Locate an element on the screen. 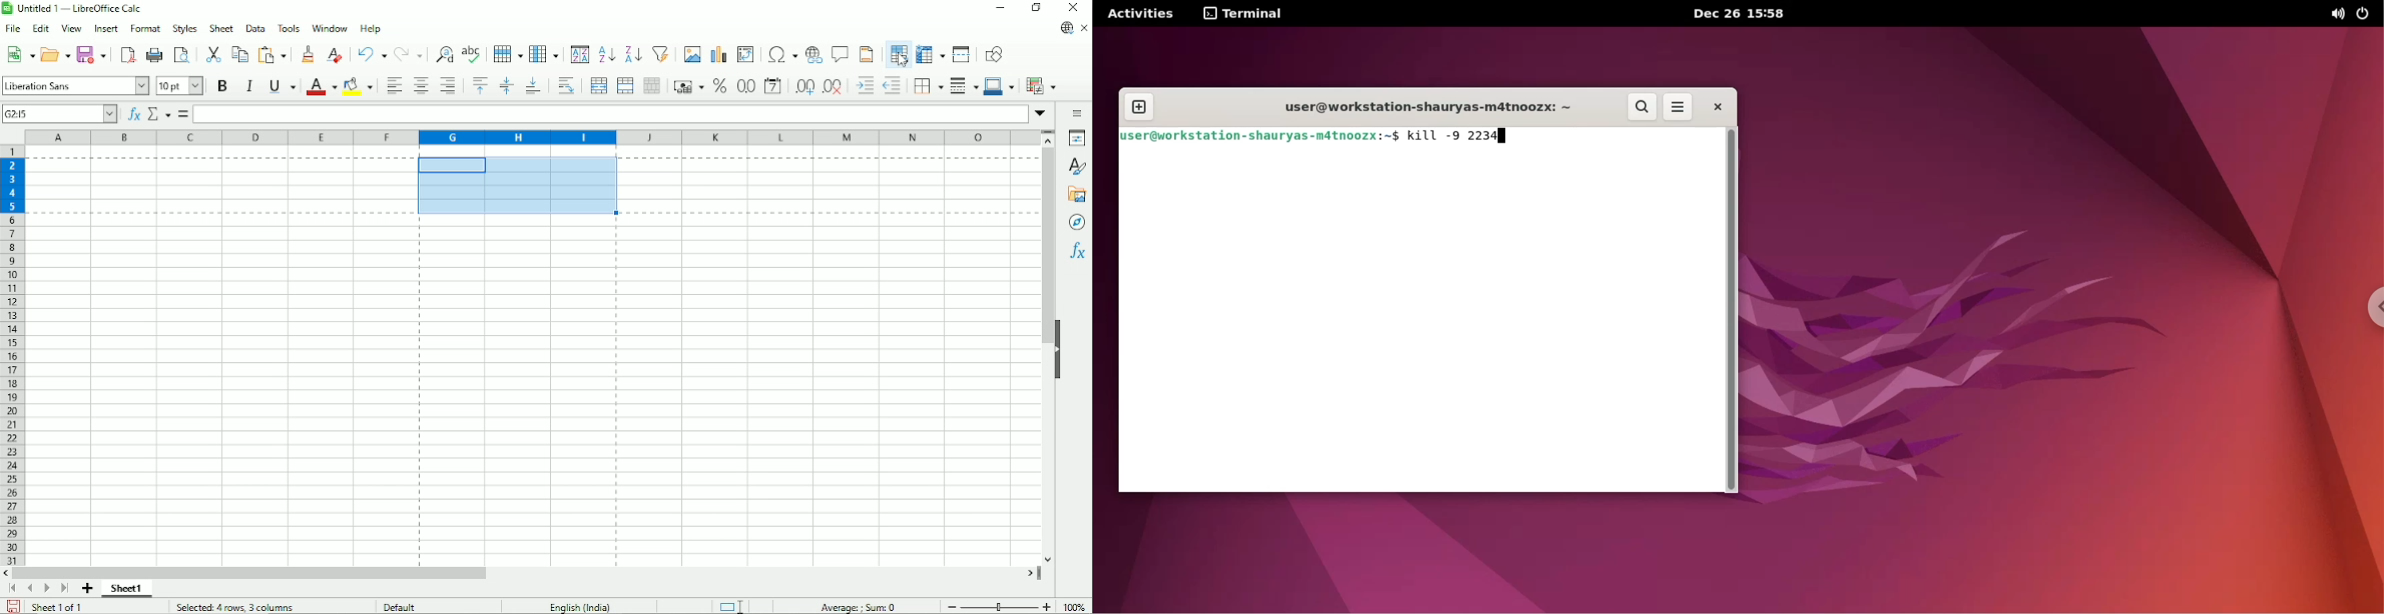  Expand formula bar is located at coordinates (1042, 114).